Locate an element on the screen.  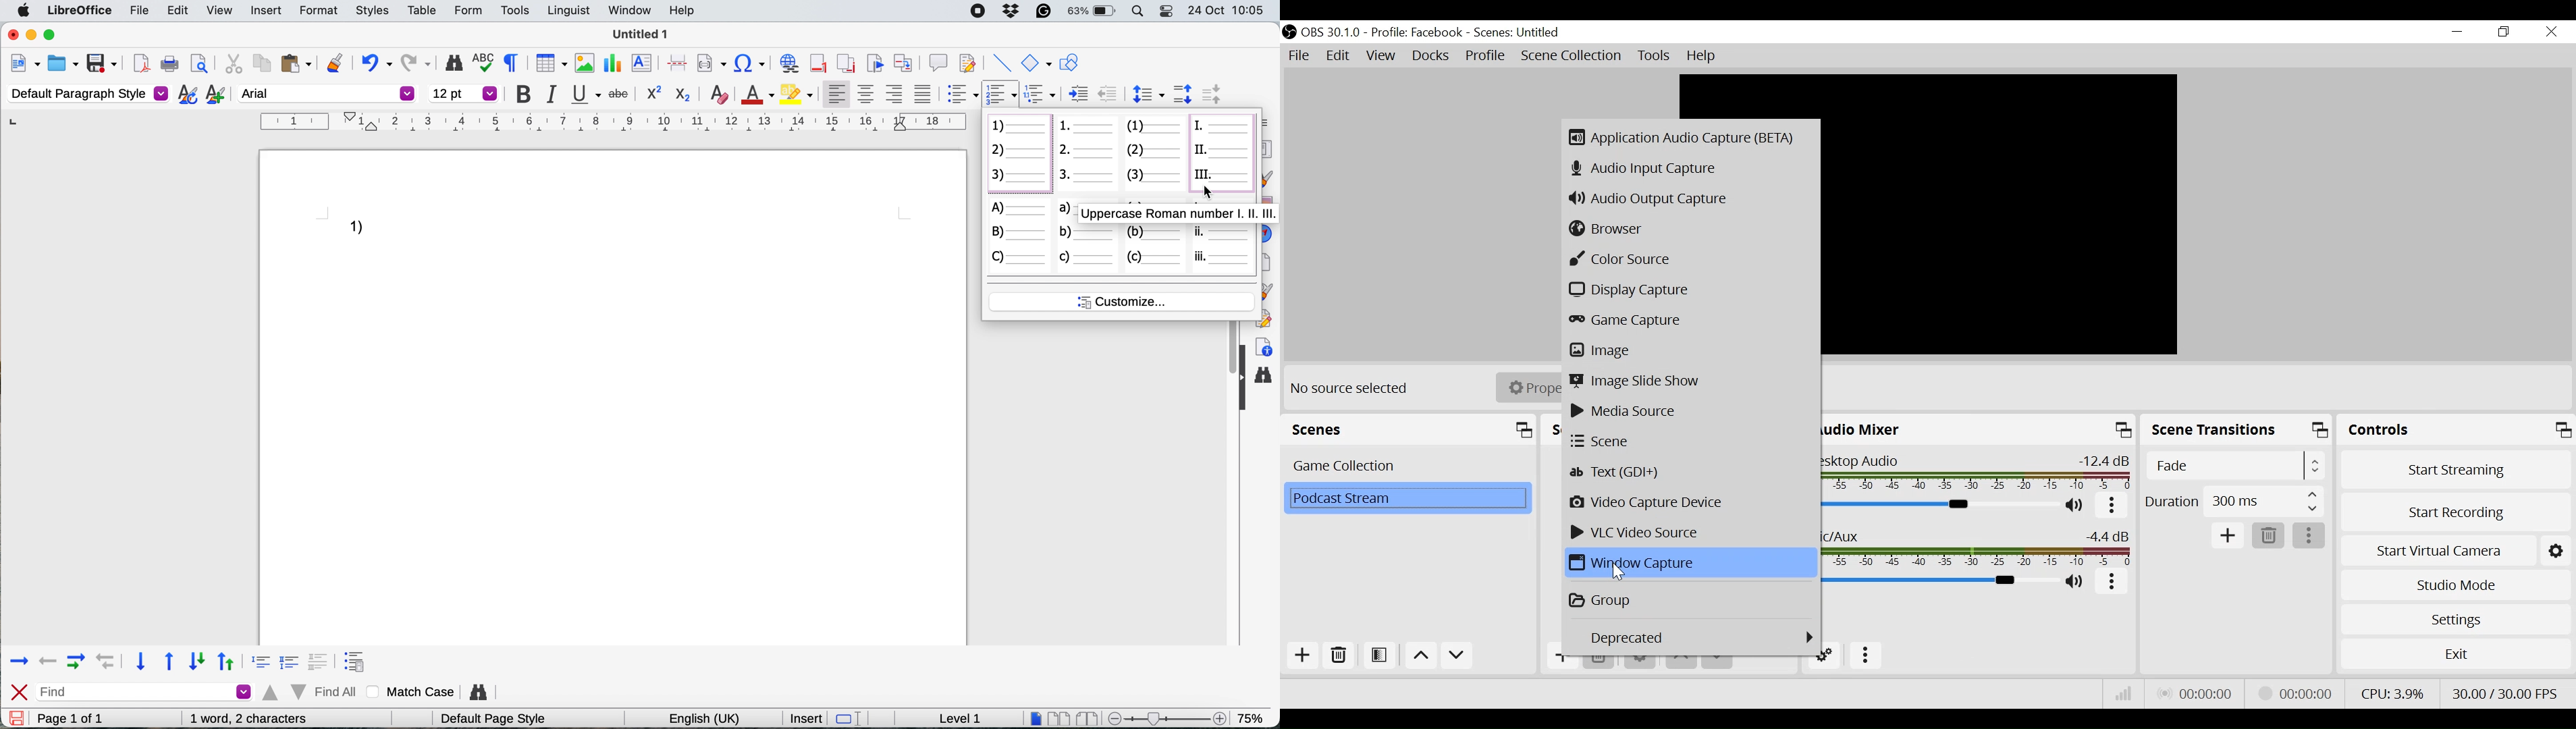
move up is located at coordinates (1683, 662).